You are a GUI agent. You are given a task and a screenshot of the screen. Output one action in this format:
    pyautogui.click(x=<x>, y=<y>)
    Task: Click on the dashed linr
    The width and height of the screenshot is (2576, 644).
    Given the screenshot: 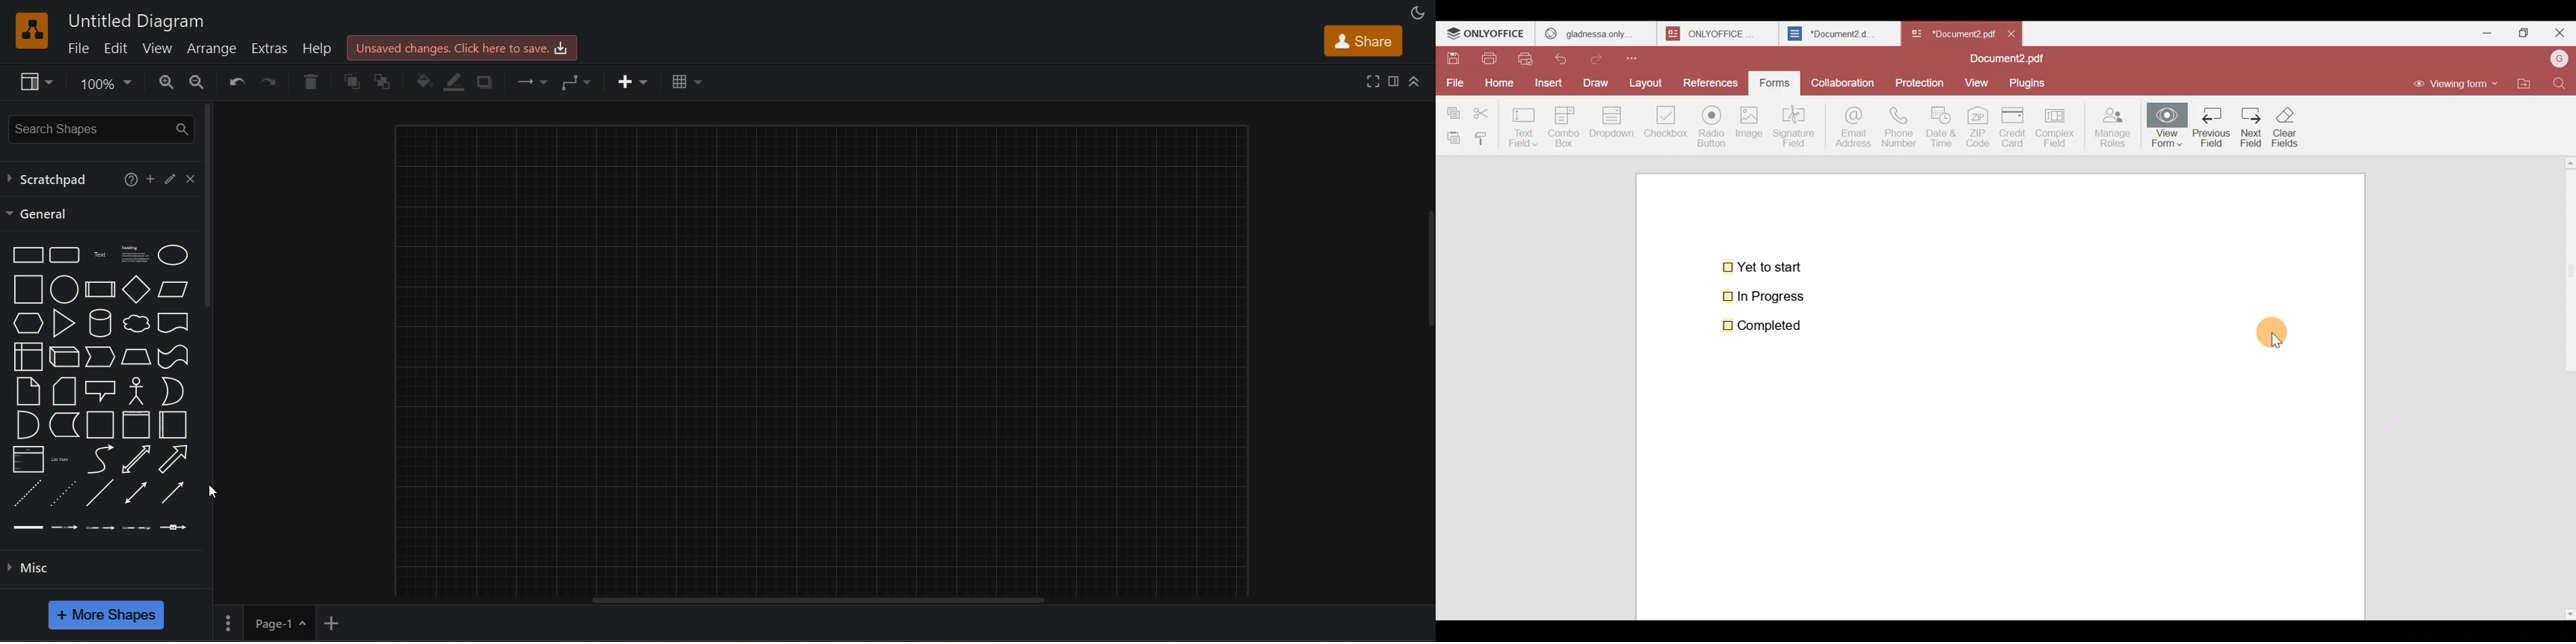 What is the action you would take?
    pyautogui.click(x=28, y=494)
    